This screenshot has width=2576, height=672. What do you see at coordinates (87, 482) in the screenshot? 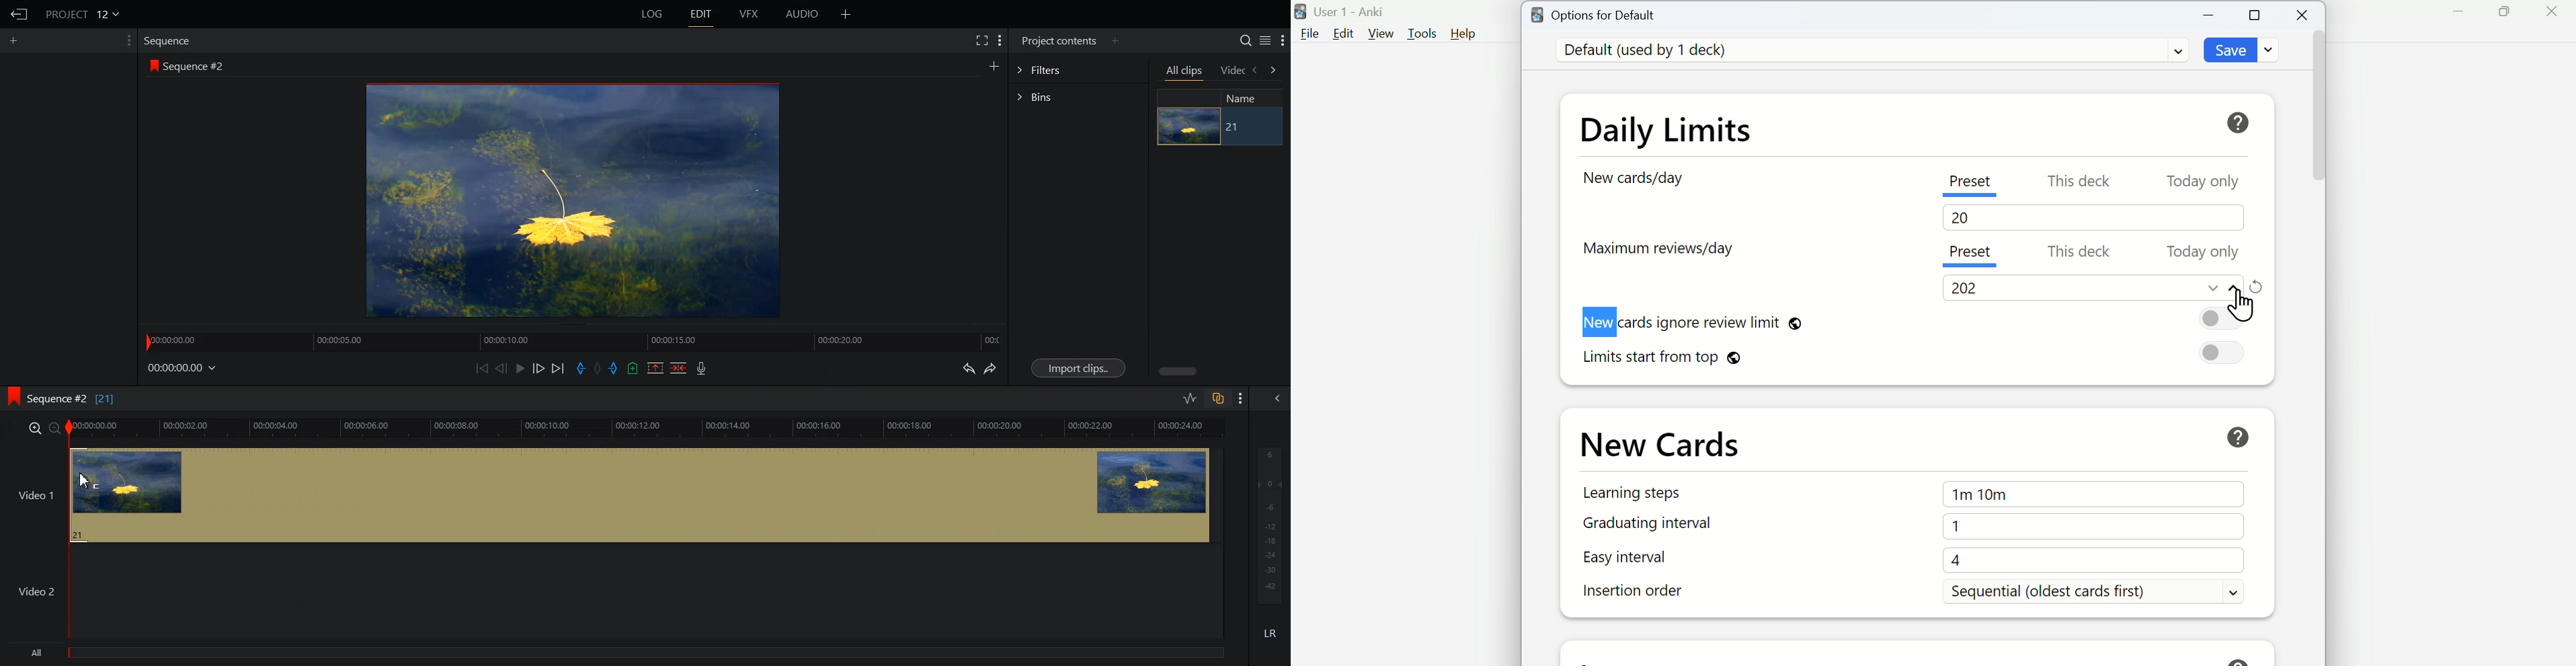
I see `cursor` at bounding box center [87, 482].